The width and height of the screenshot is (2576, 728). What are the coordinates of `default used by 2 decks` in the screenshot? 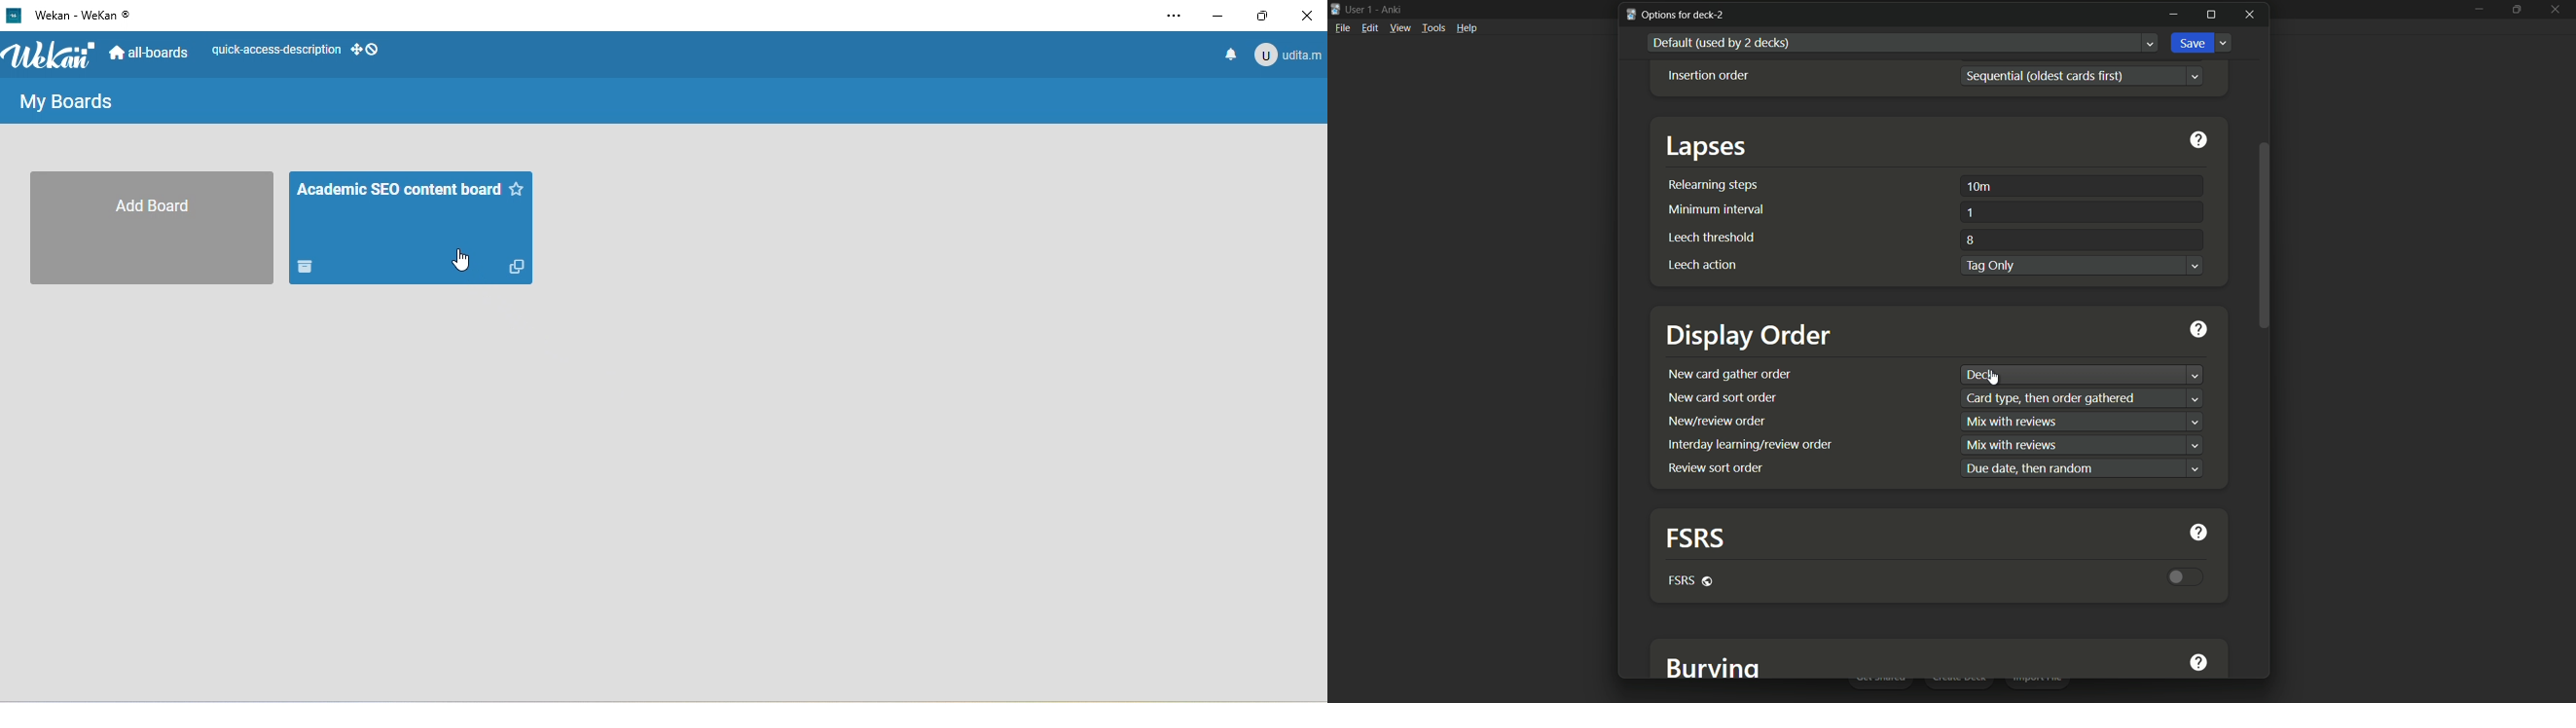 It's located at (1892, 42).